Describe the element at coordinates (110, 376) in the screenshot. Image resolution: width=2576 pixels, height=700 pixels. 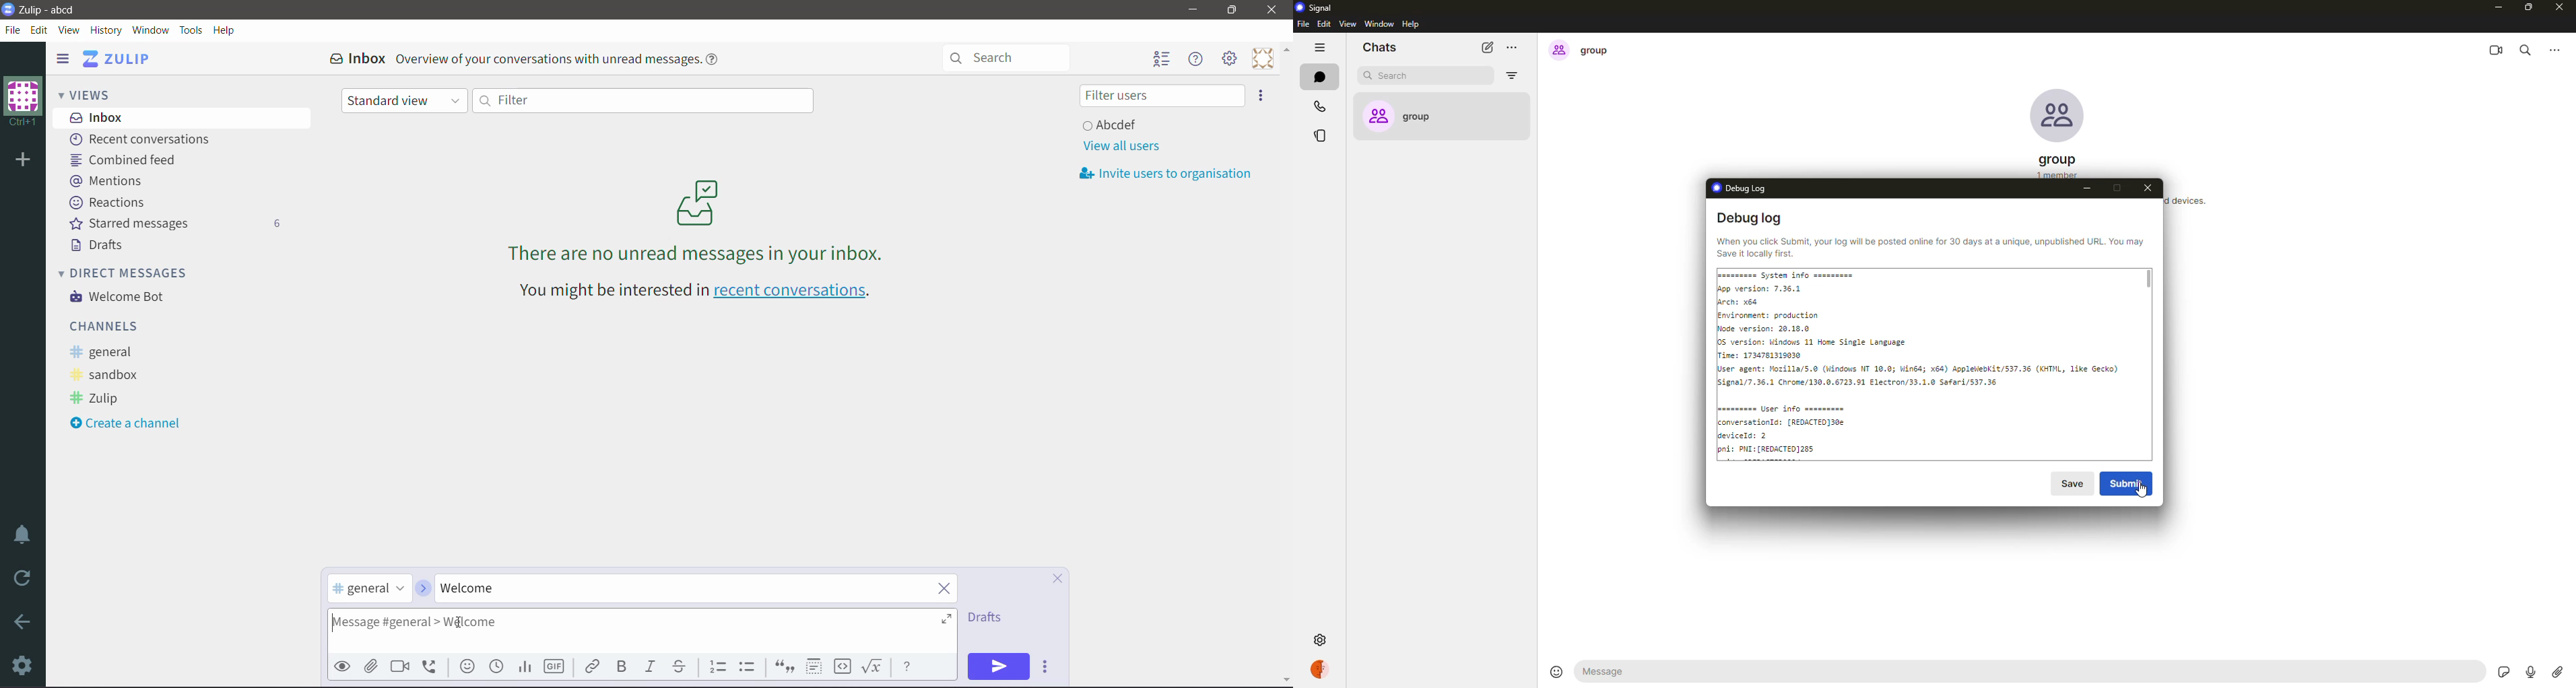
I see `sandbox` at that location.